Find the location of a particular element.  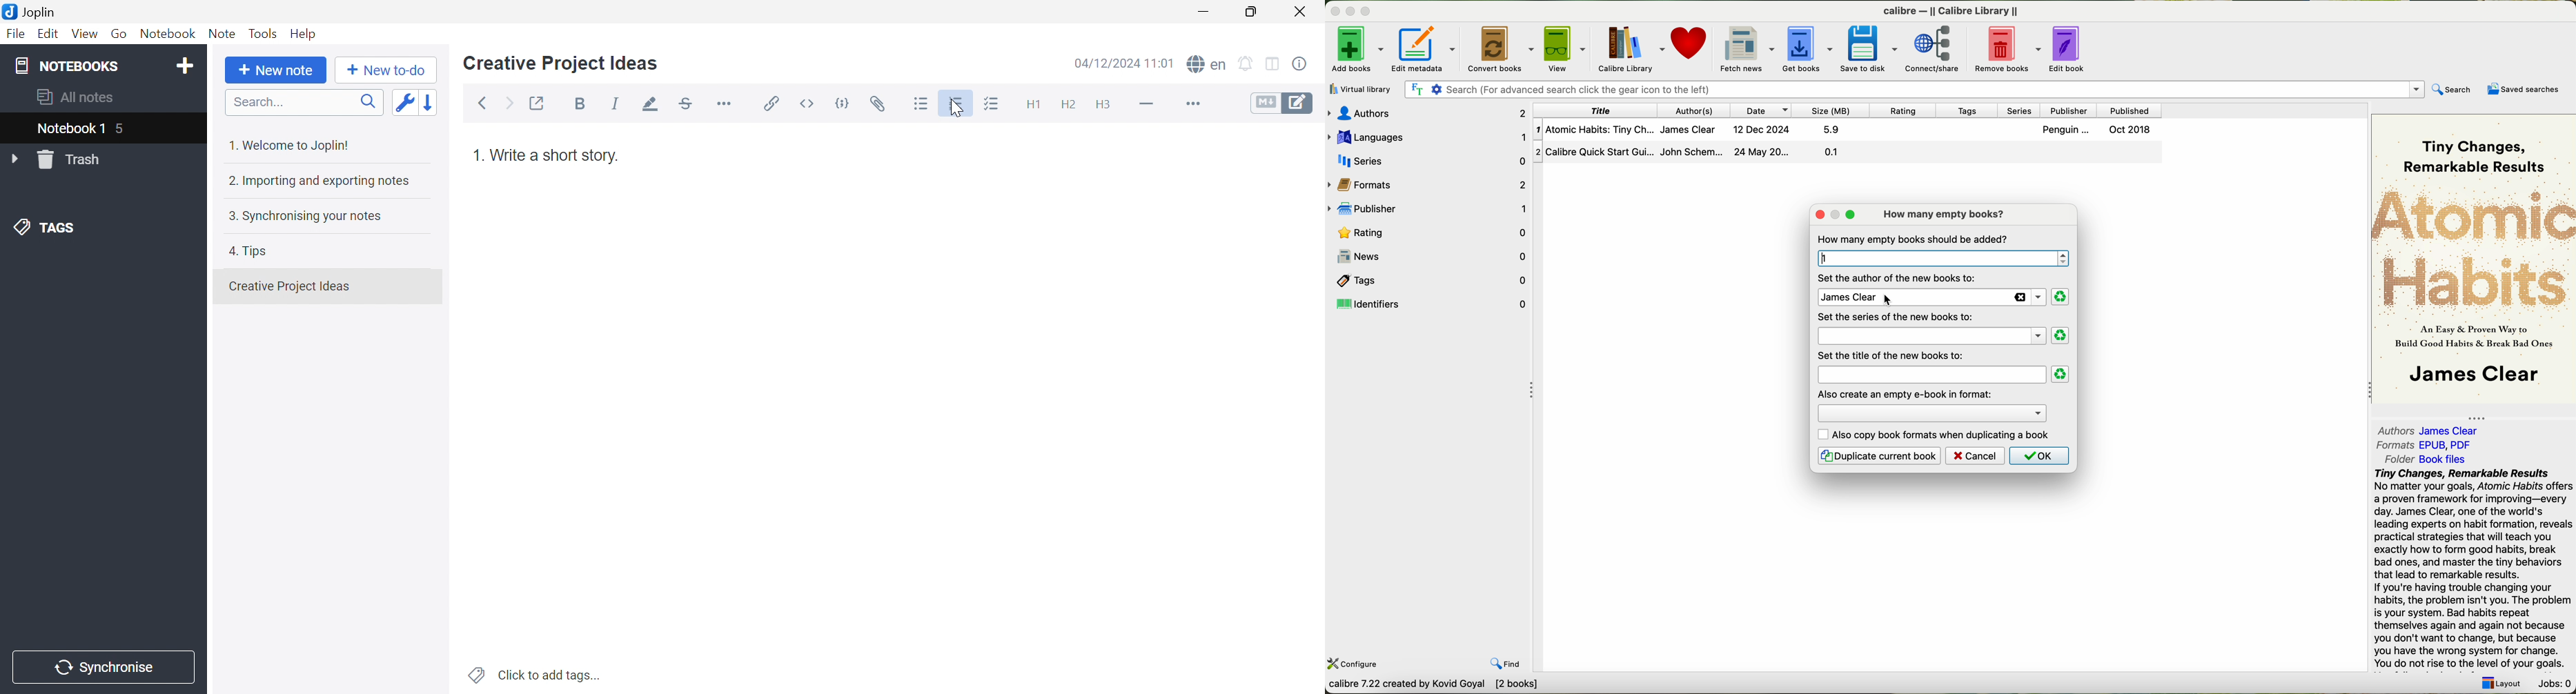

4. Tips is located at coordinates (253, 250).